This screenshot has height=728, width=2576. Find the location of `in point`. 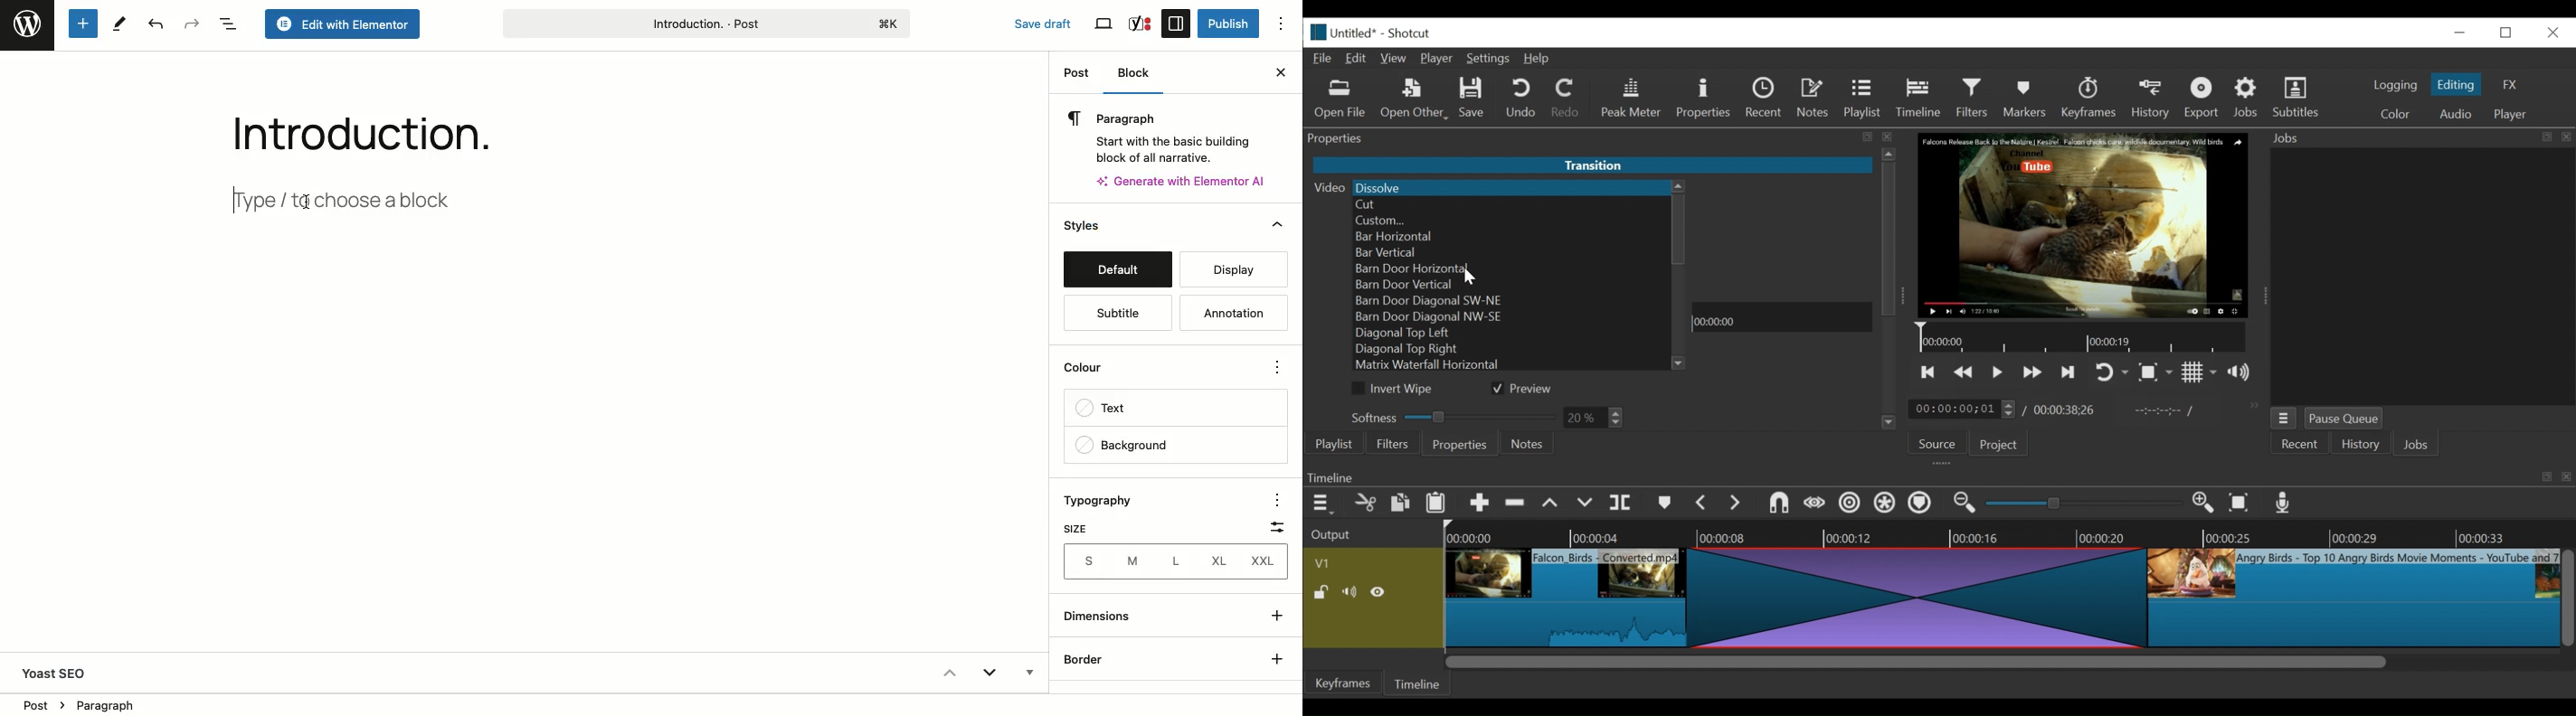

in point is located at coordinates (2161, 412).